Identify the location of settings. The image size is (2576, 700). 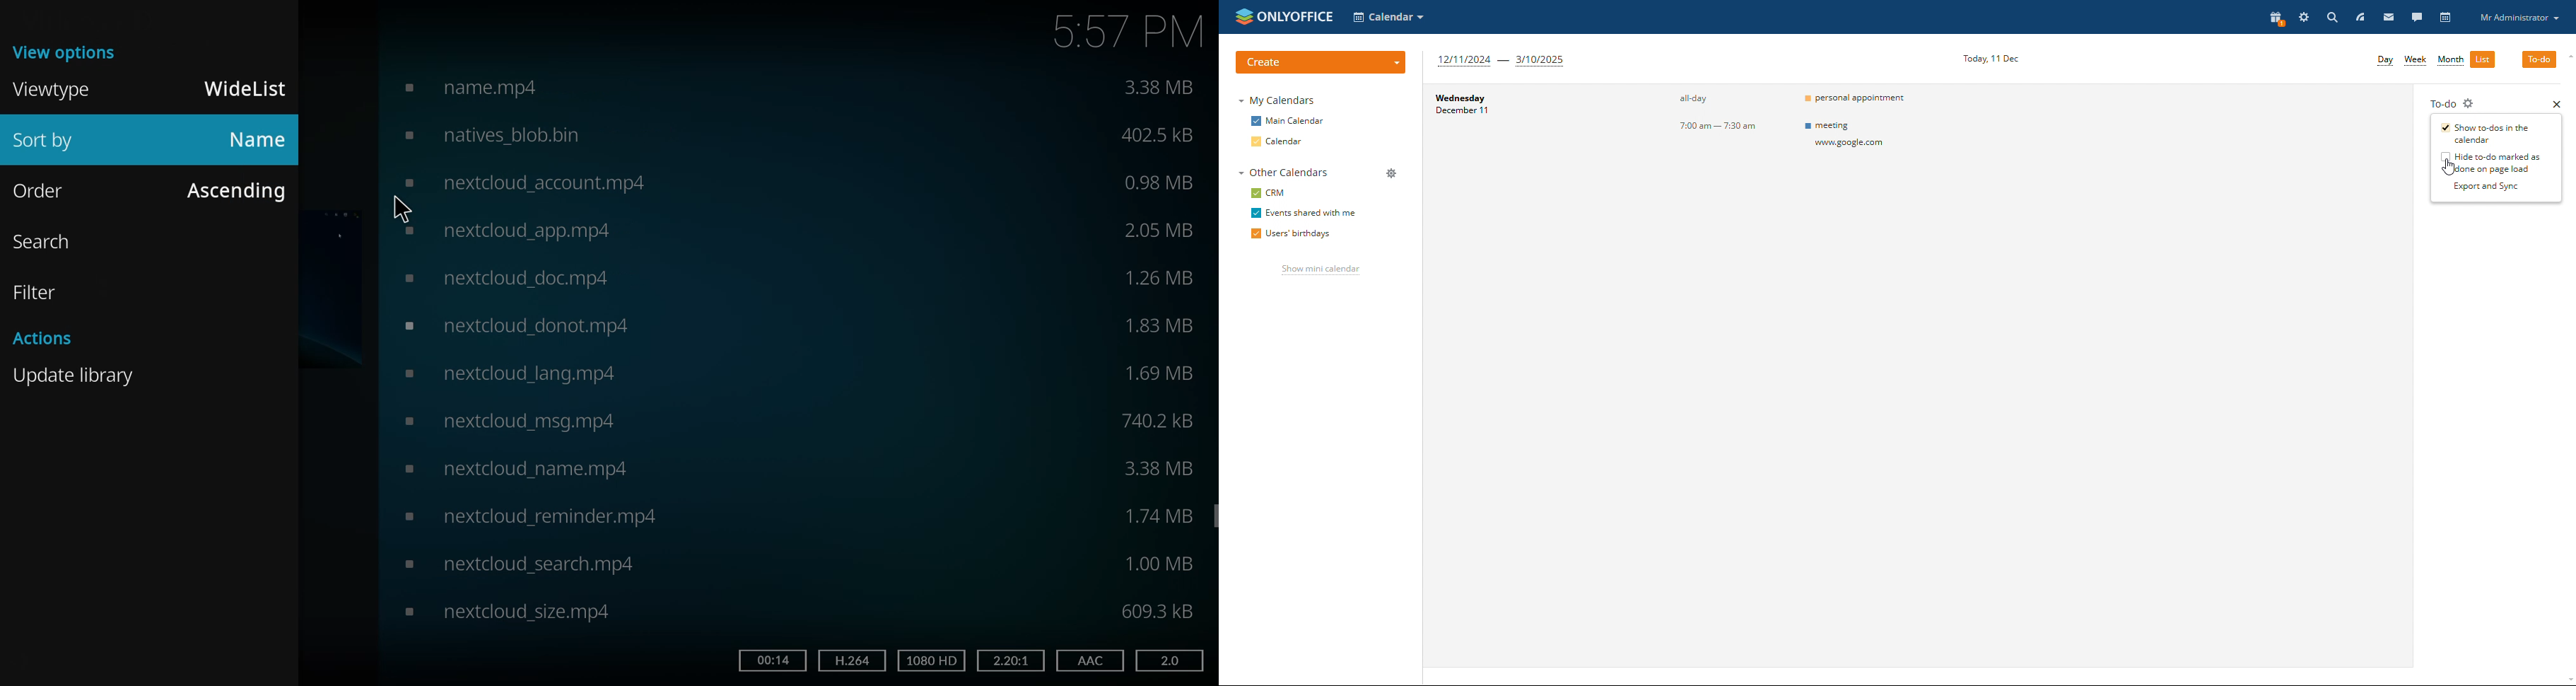
(2305, 18).